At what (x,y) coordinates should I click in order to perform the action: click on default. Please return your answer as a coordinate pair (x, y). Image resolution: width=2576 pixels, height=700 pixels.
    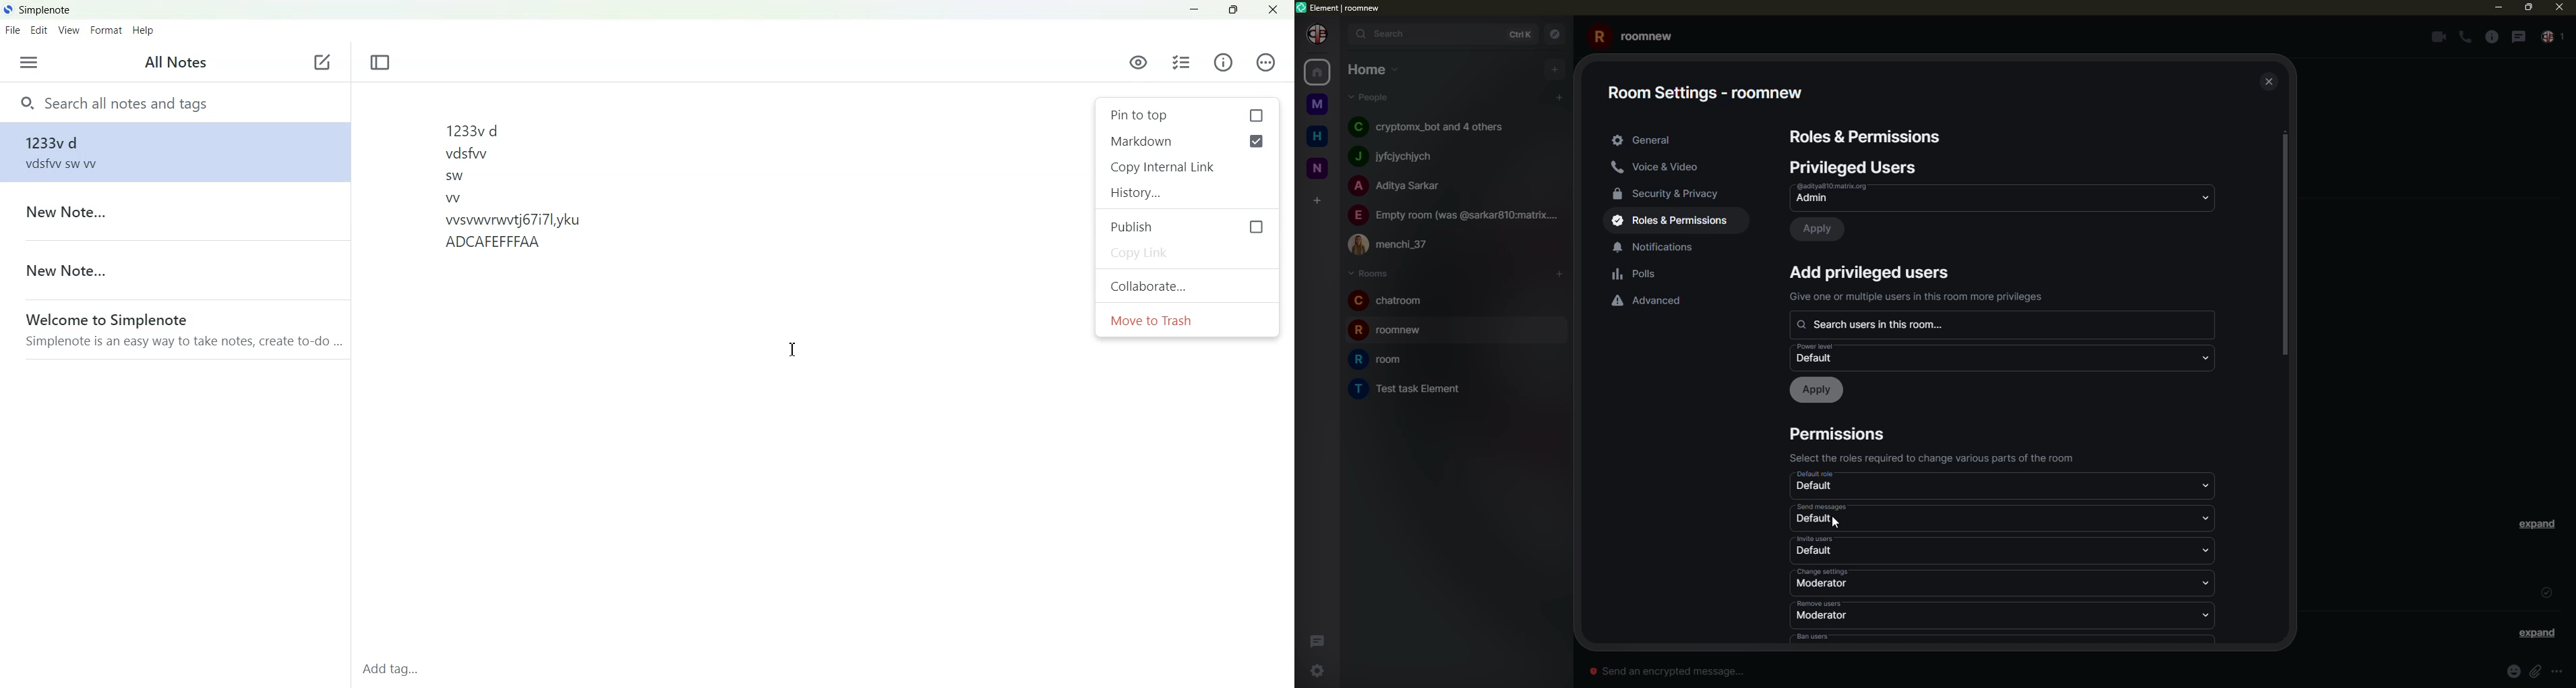
    Looking at the image, I should click on (1816, 488).